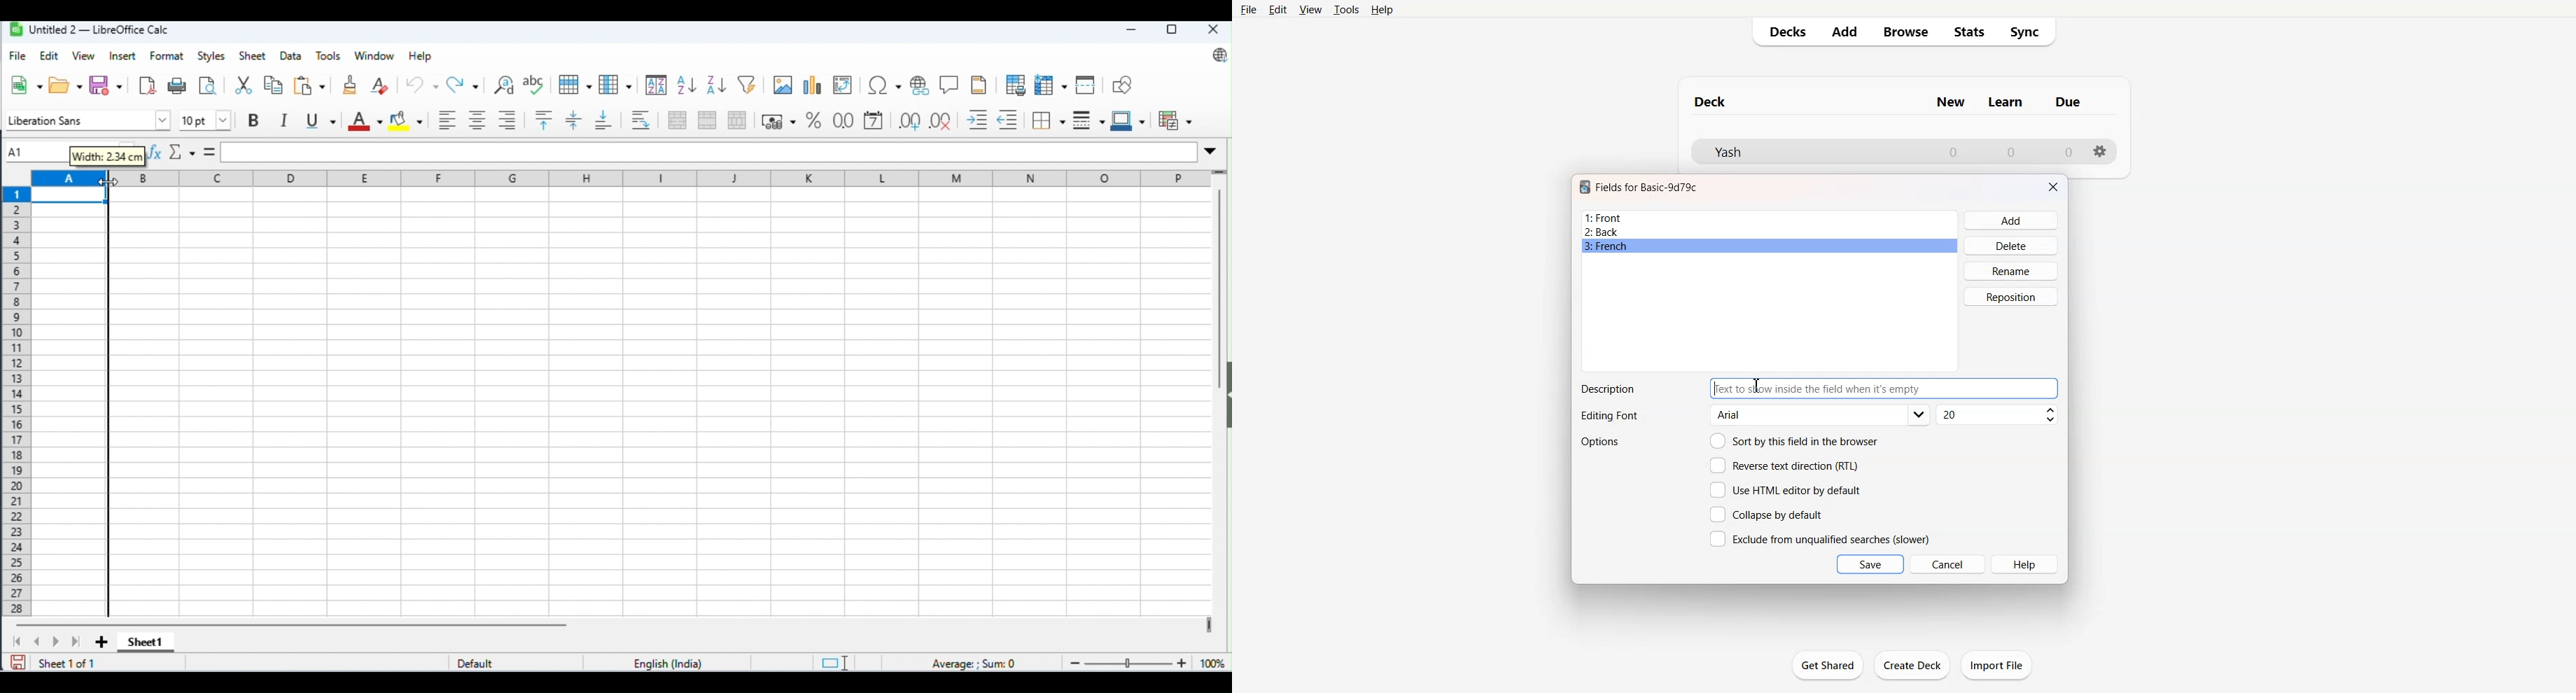  Describe the element at coordinates (1647, 187) in the screenshot. I see `Text 1` at that location.